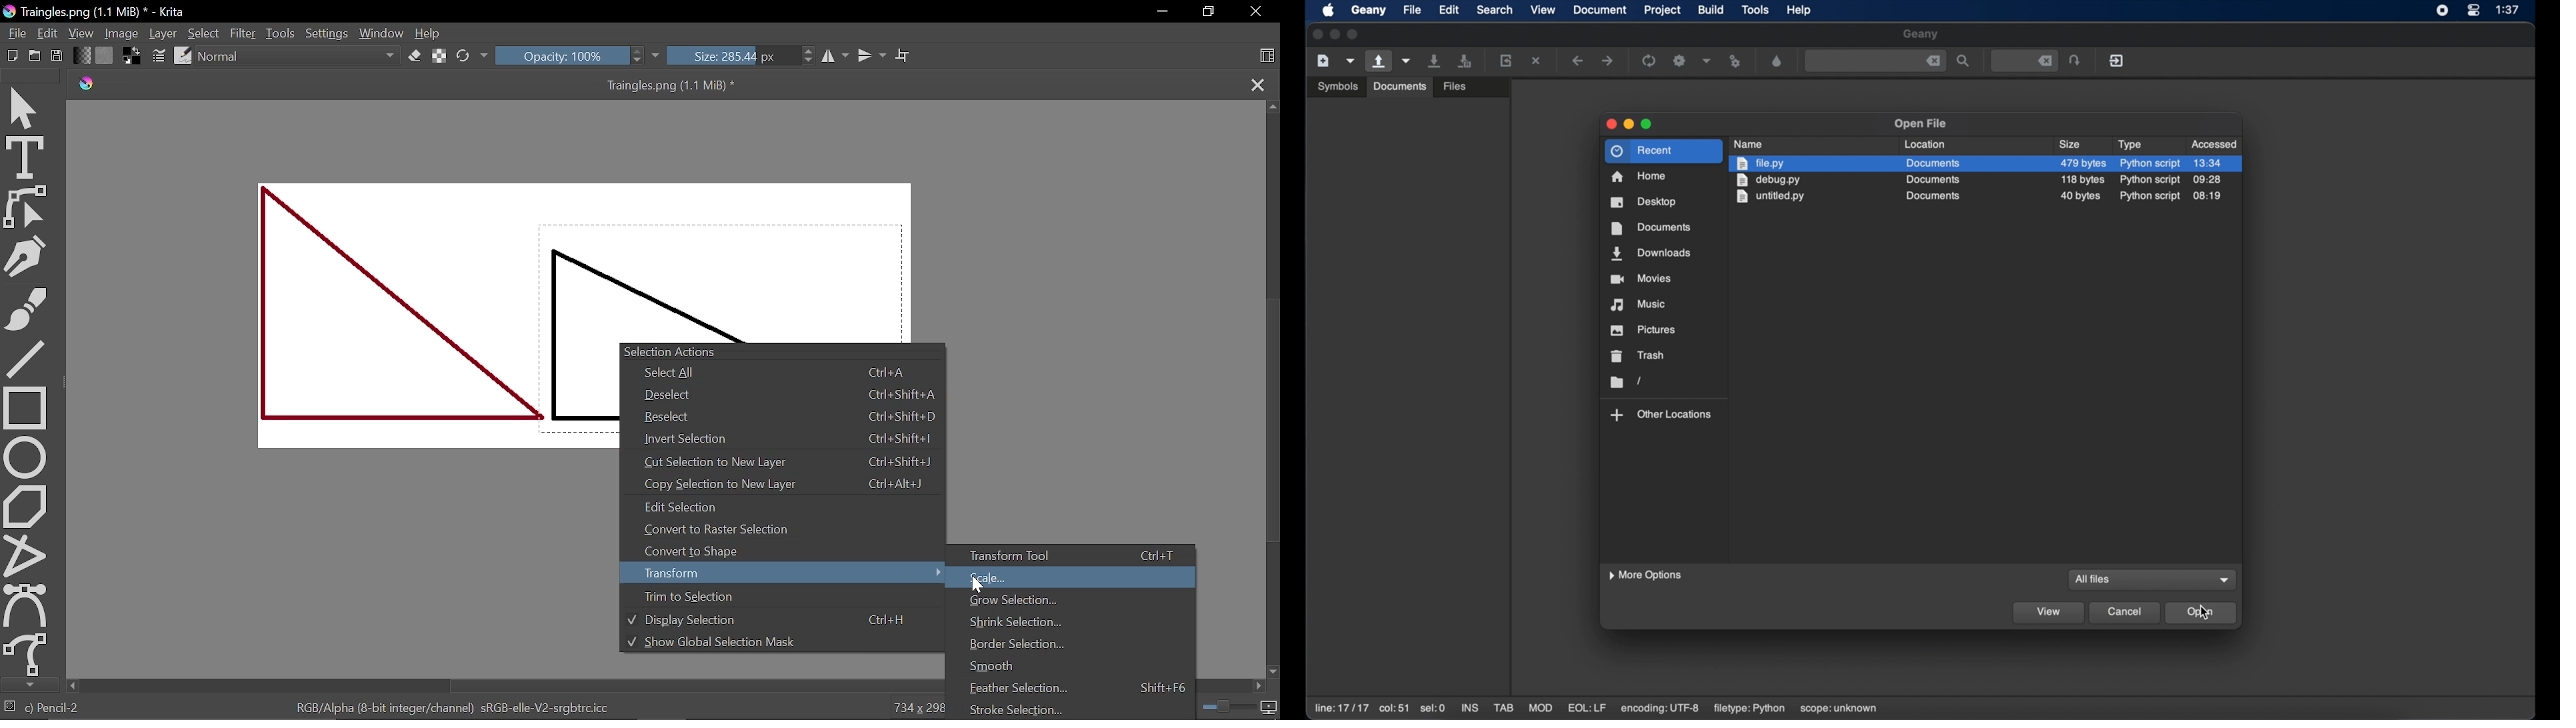 This screenshot has height=728, width=2576. Describe the element at coordinates (785, 438) in the screenshot. I see `Invert selection` at that location.